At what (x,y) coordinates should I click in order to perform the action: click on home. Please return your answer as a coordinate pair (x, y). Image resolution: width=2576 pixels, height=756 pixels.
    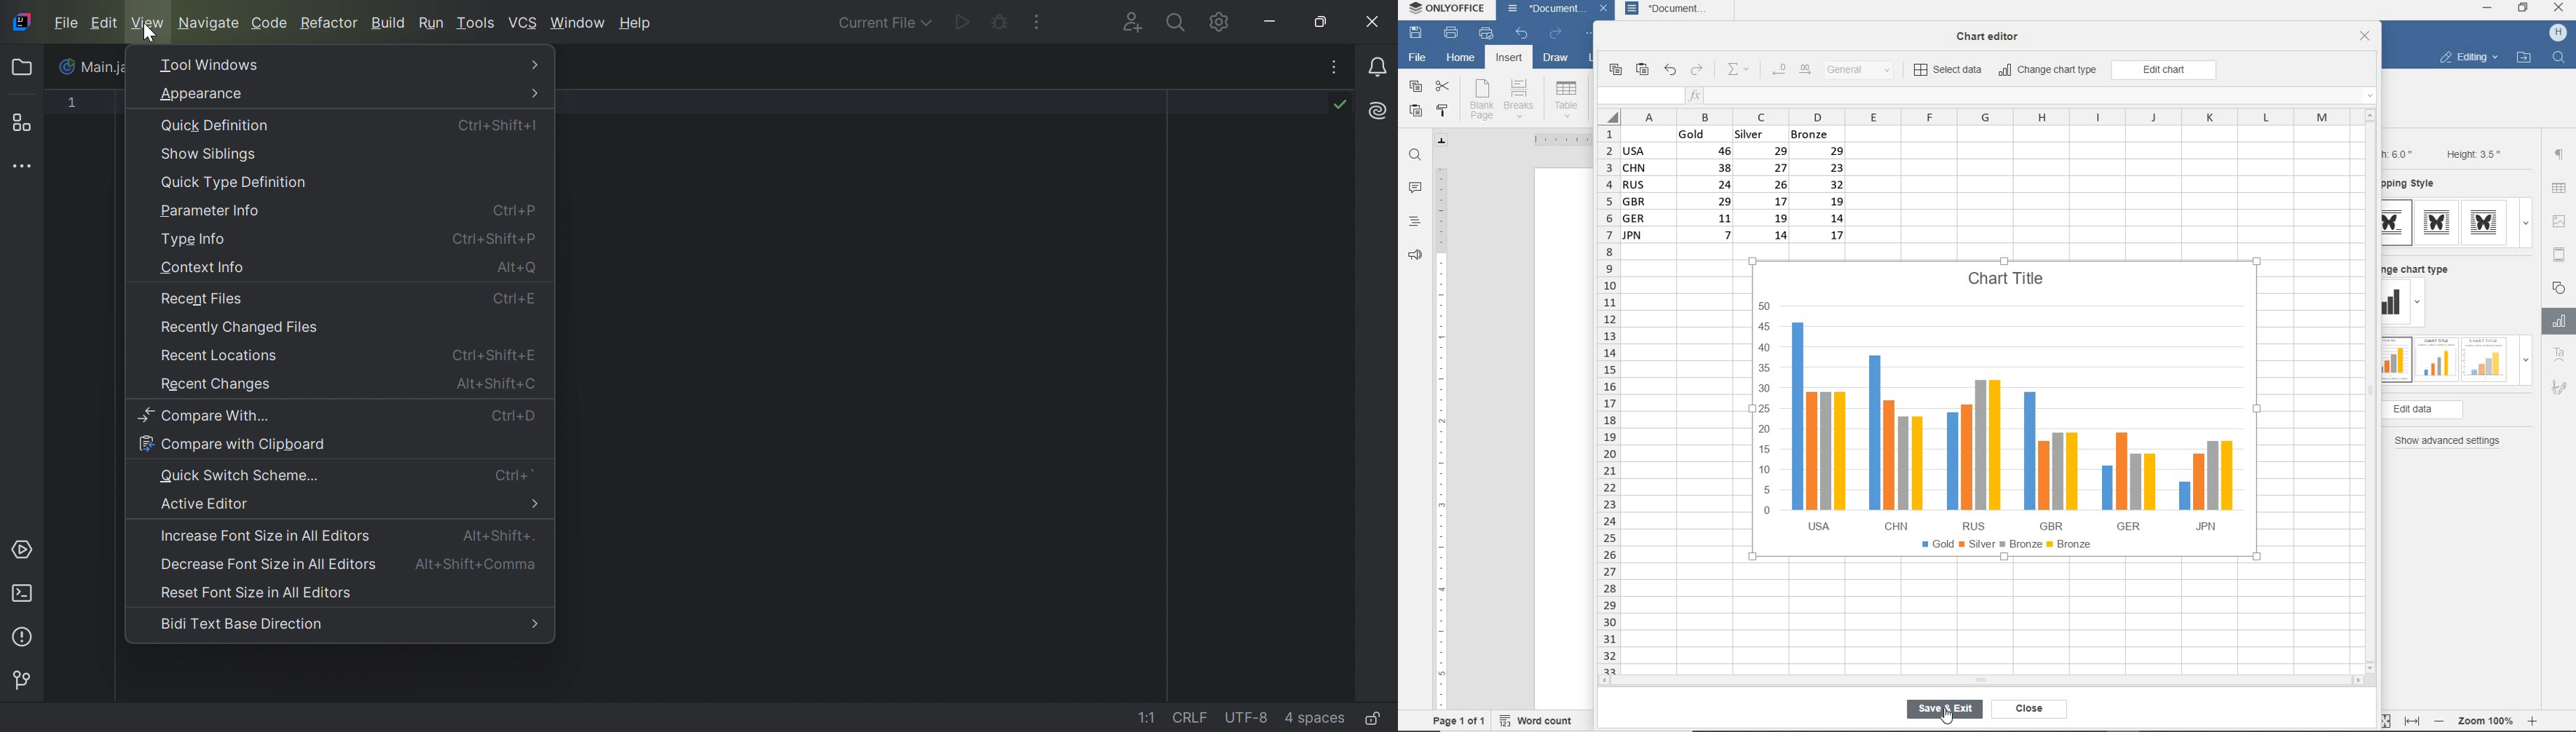
    Looking at the image, I should click on (1460, 60).